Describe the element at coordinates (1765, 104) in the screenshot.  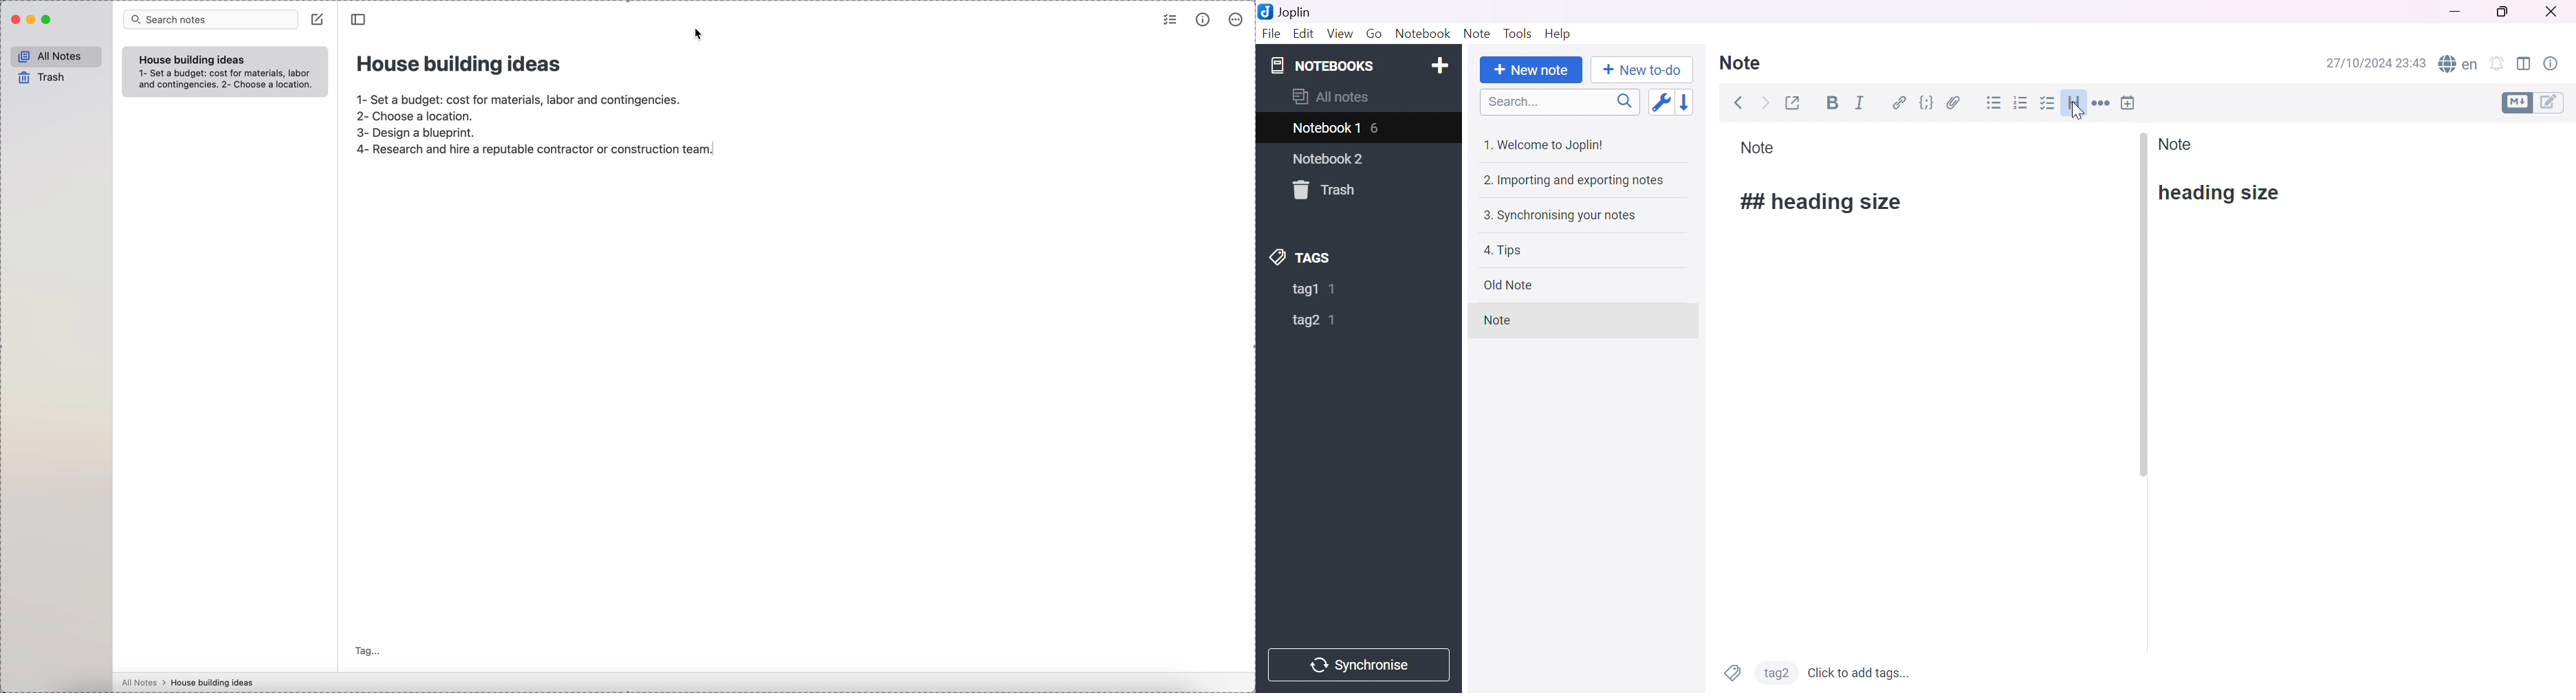
I see `Forward` at that location.